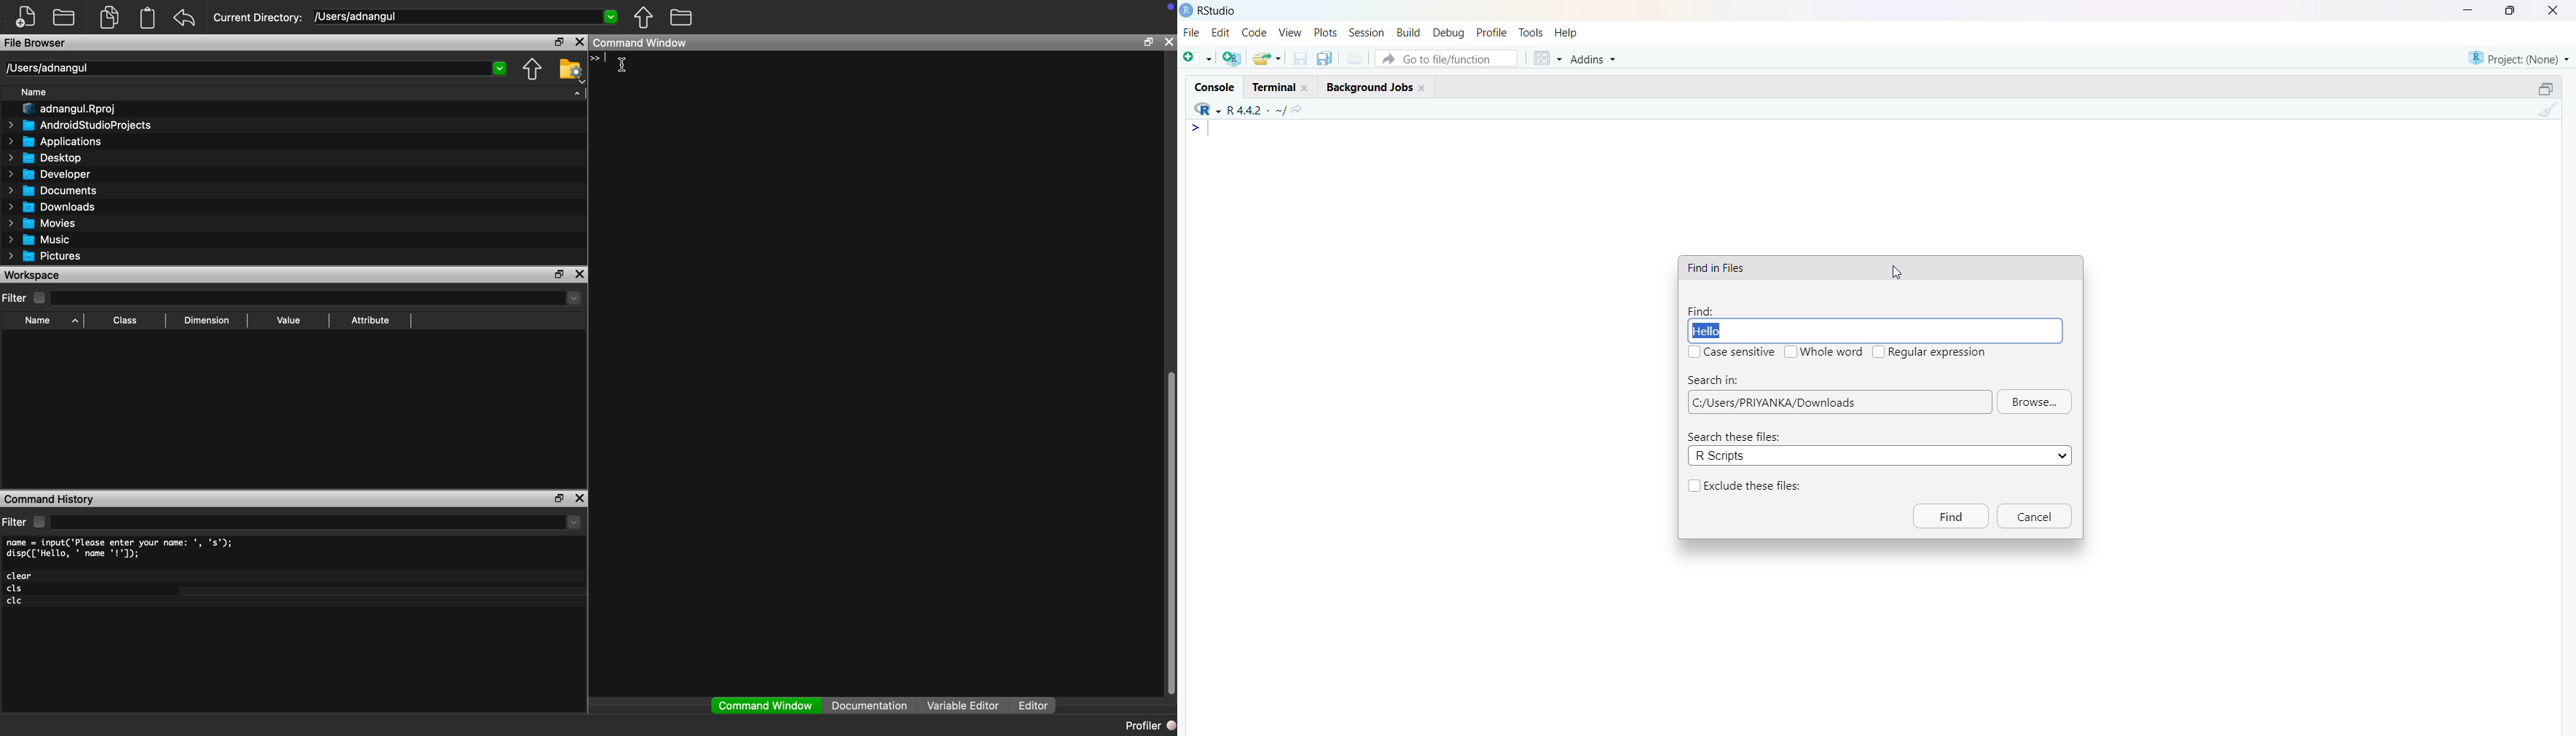 Image resolution: width=2576 pixels, height=756 pixels. What do you see at coordinates (1233, 58) in the screenshot?
I see `add file` at bounding box center [1233, 58].